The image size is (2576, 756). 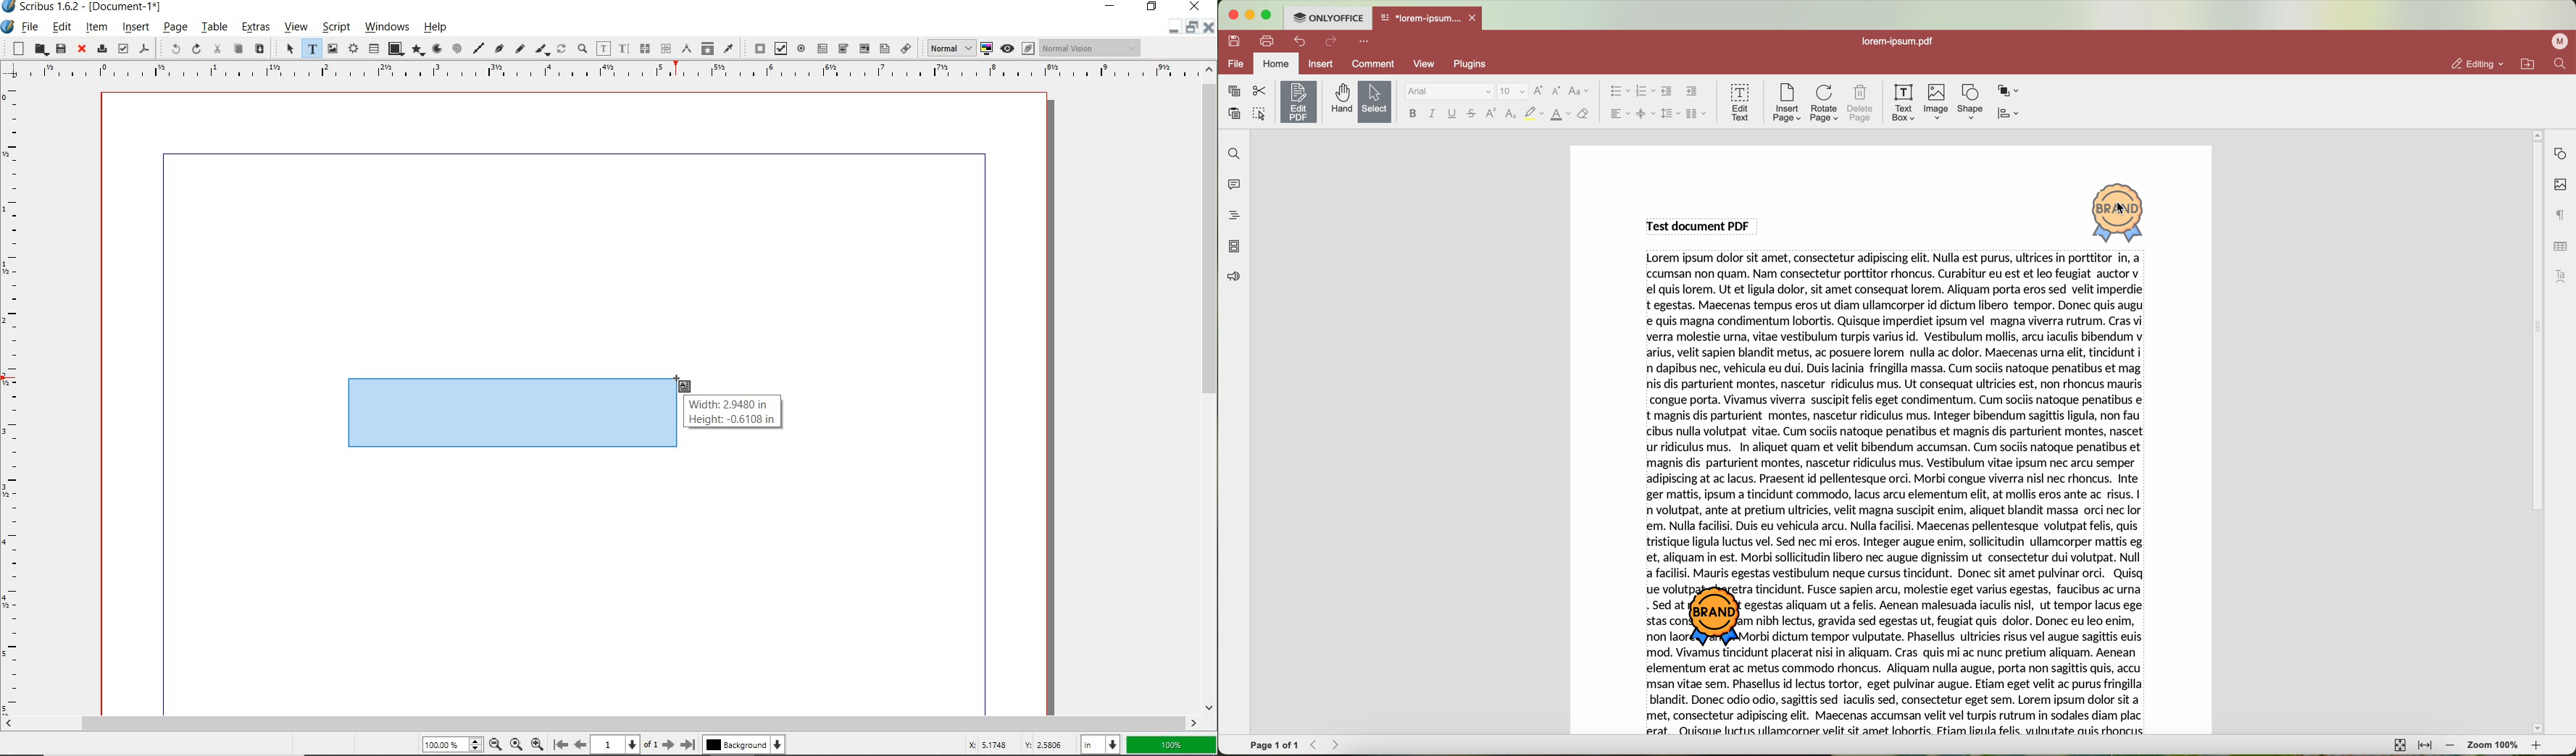 What do you see at coordinates (333, 49) in the screenshot?
I see `image frame` at bounding box center [333, 49].